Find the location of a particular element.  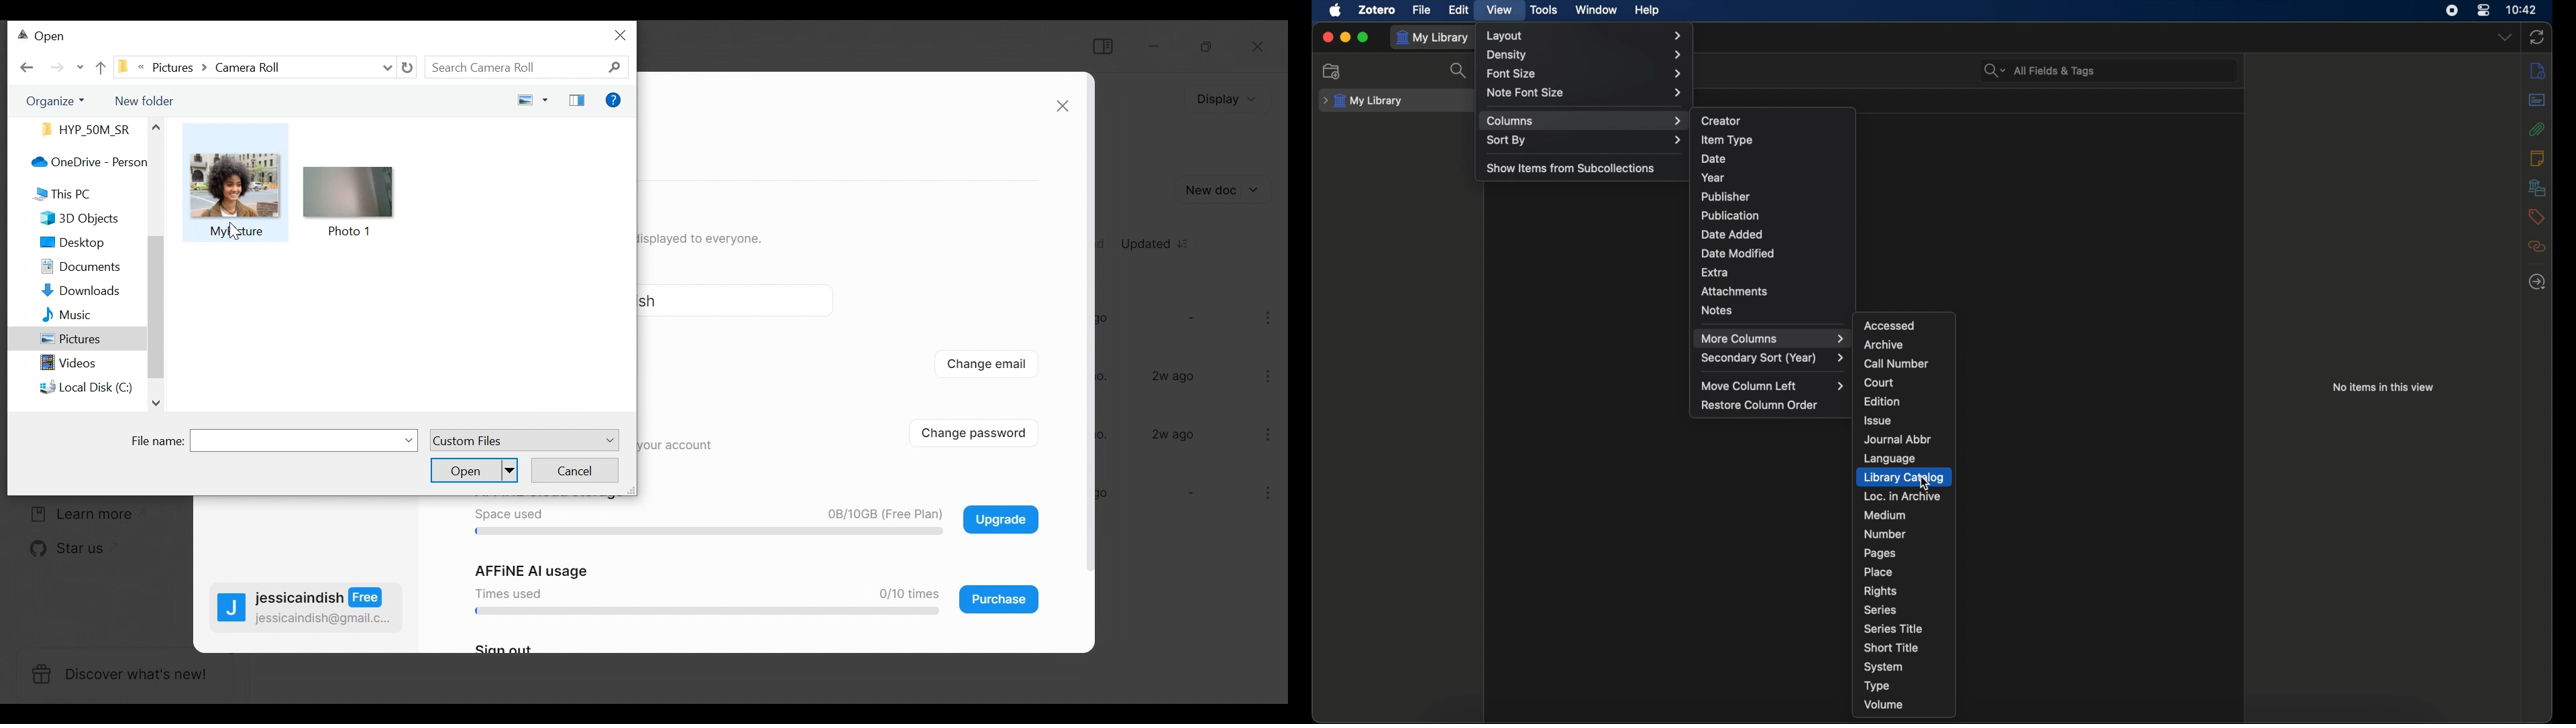

call number is located at coordinates (1897, 364).